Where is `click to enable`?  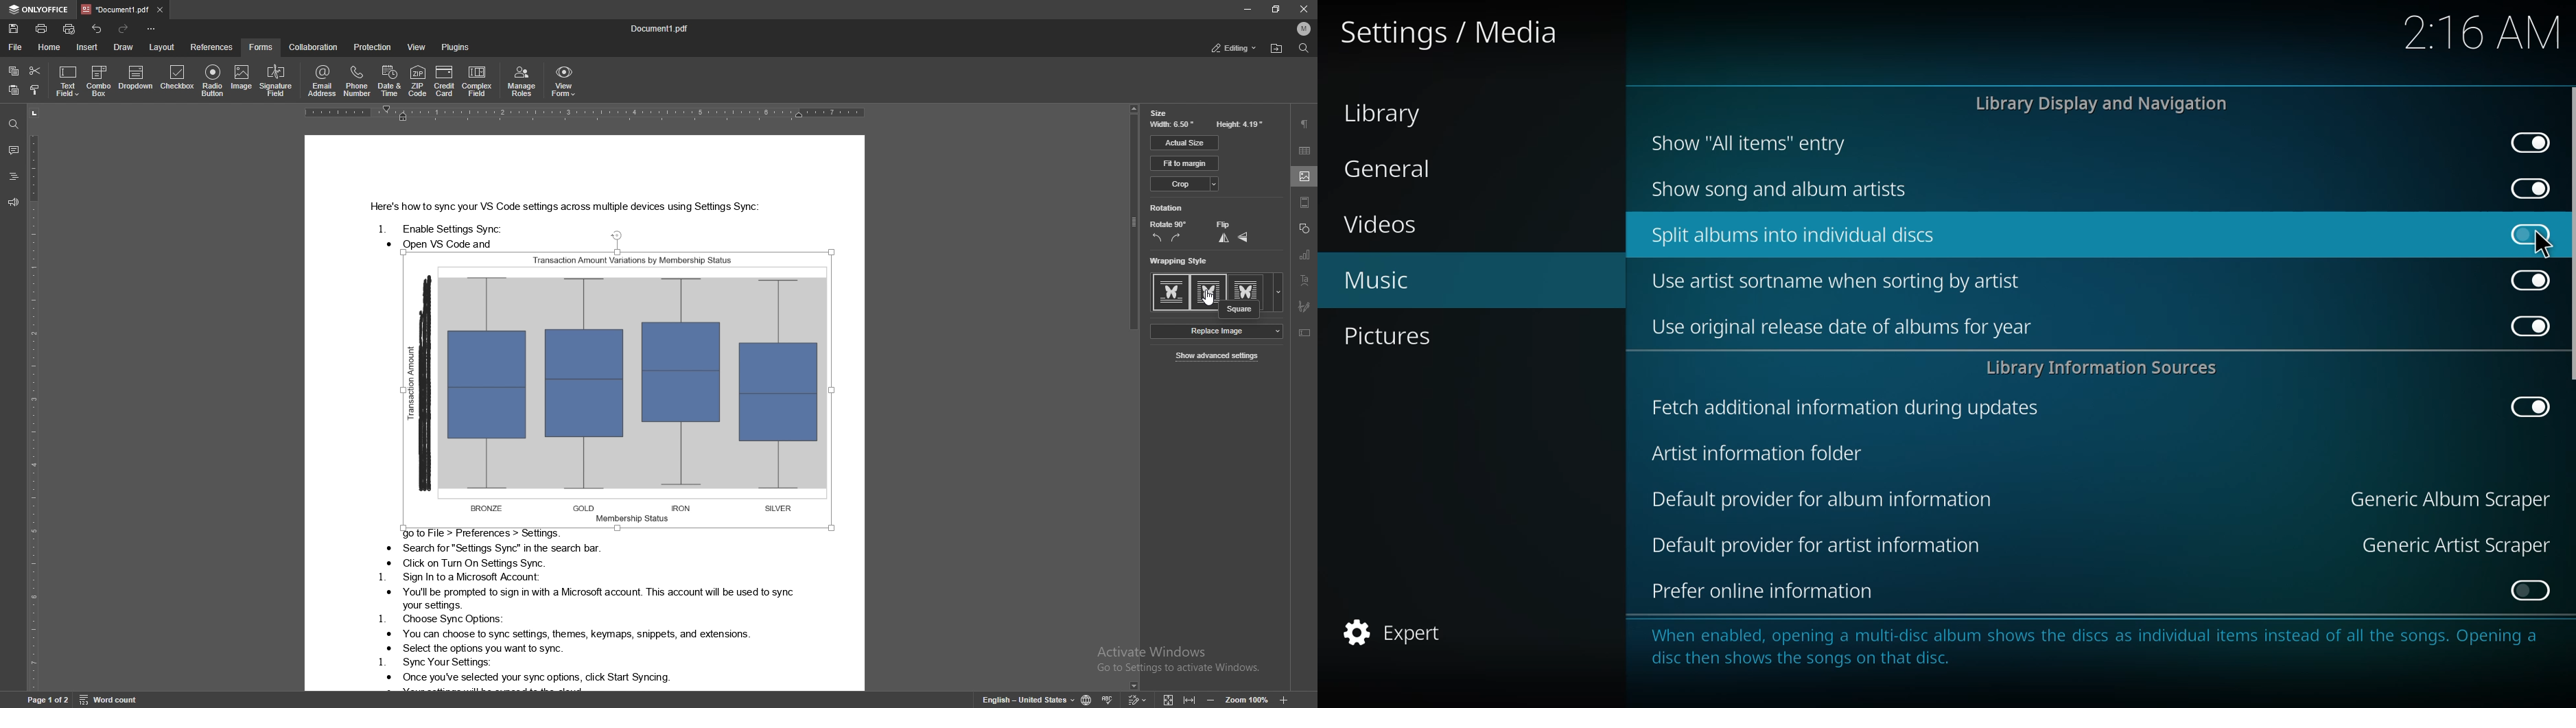 click to enable is located at coordinates (2530, 234).